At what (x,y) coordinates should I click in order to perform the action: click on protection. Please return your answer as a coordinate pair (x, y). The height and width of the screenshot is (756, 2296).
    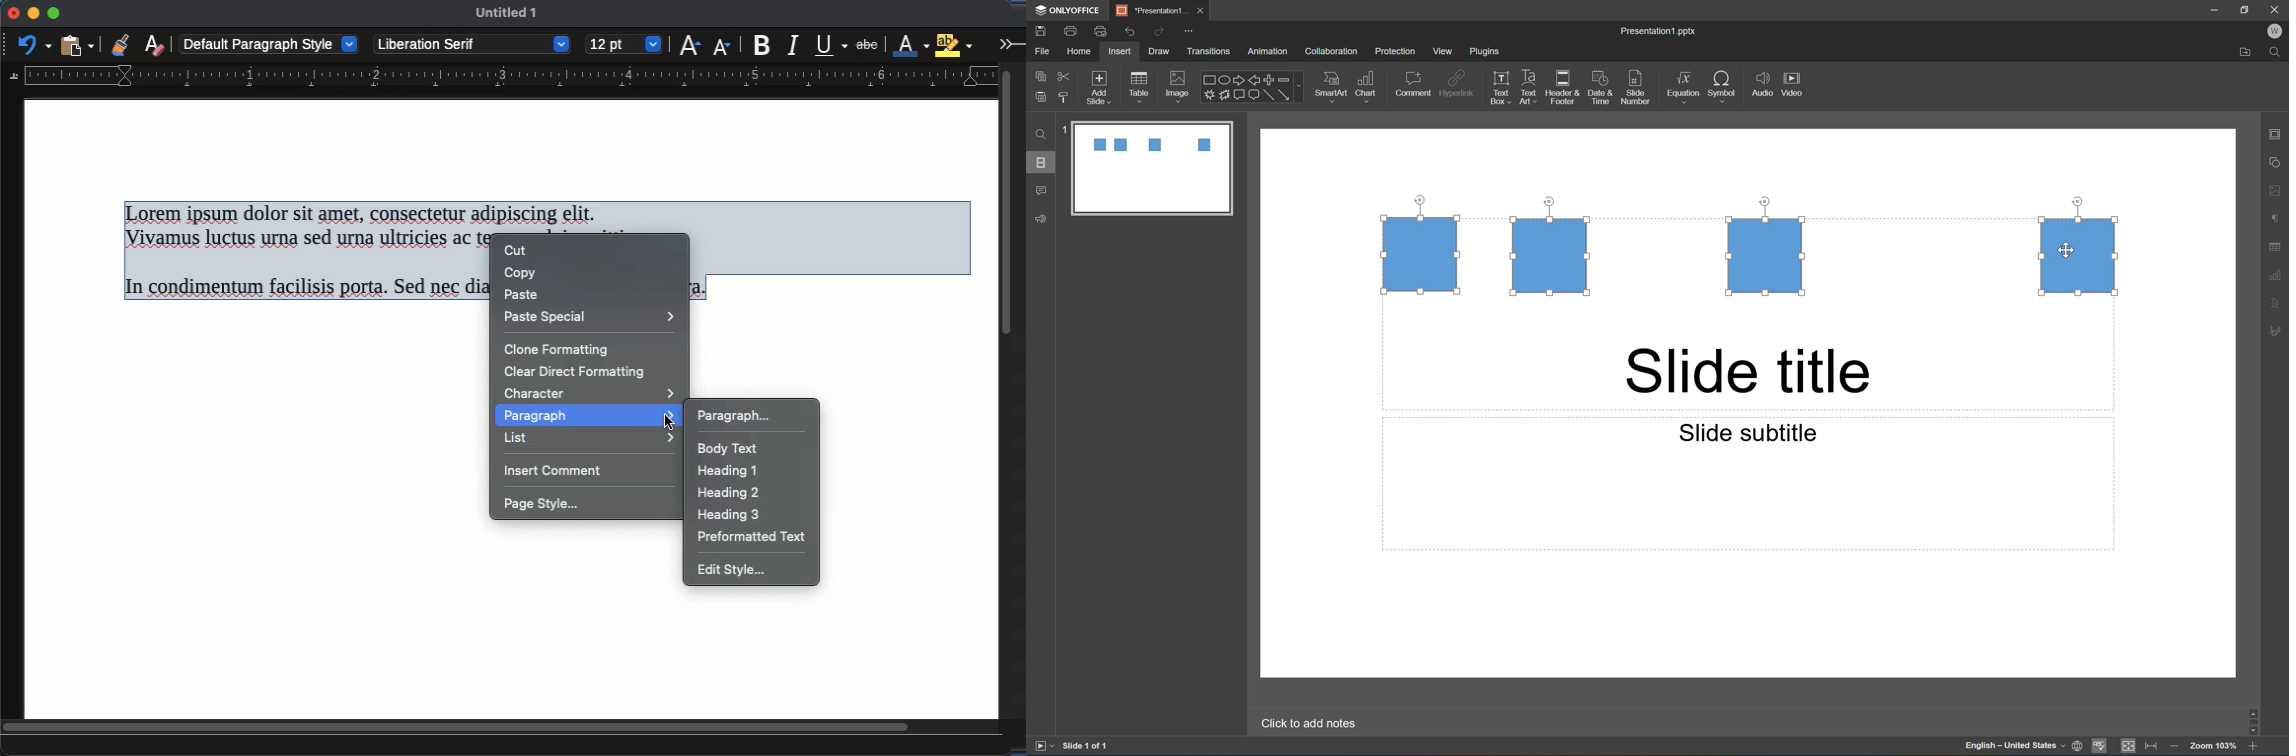
    Looking at the image, I should click on (1397, 52).